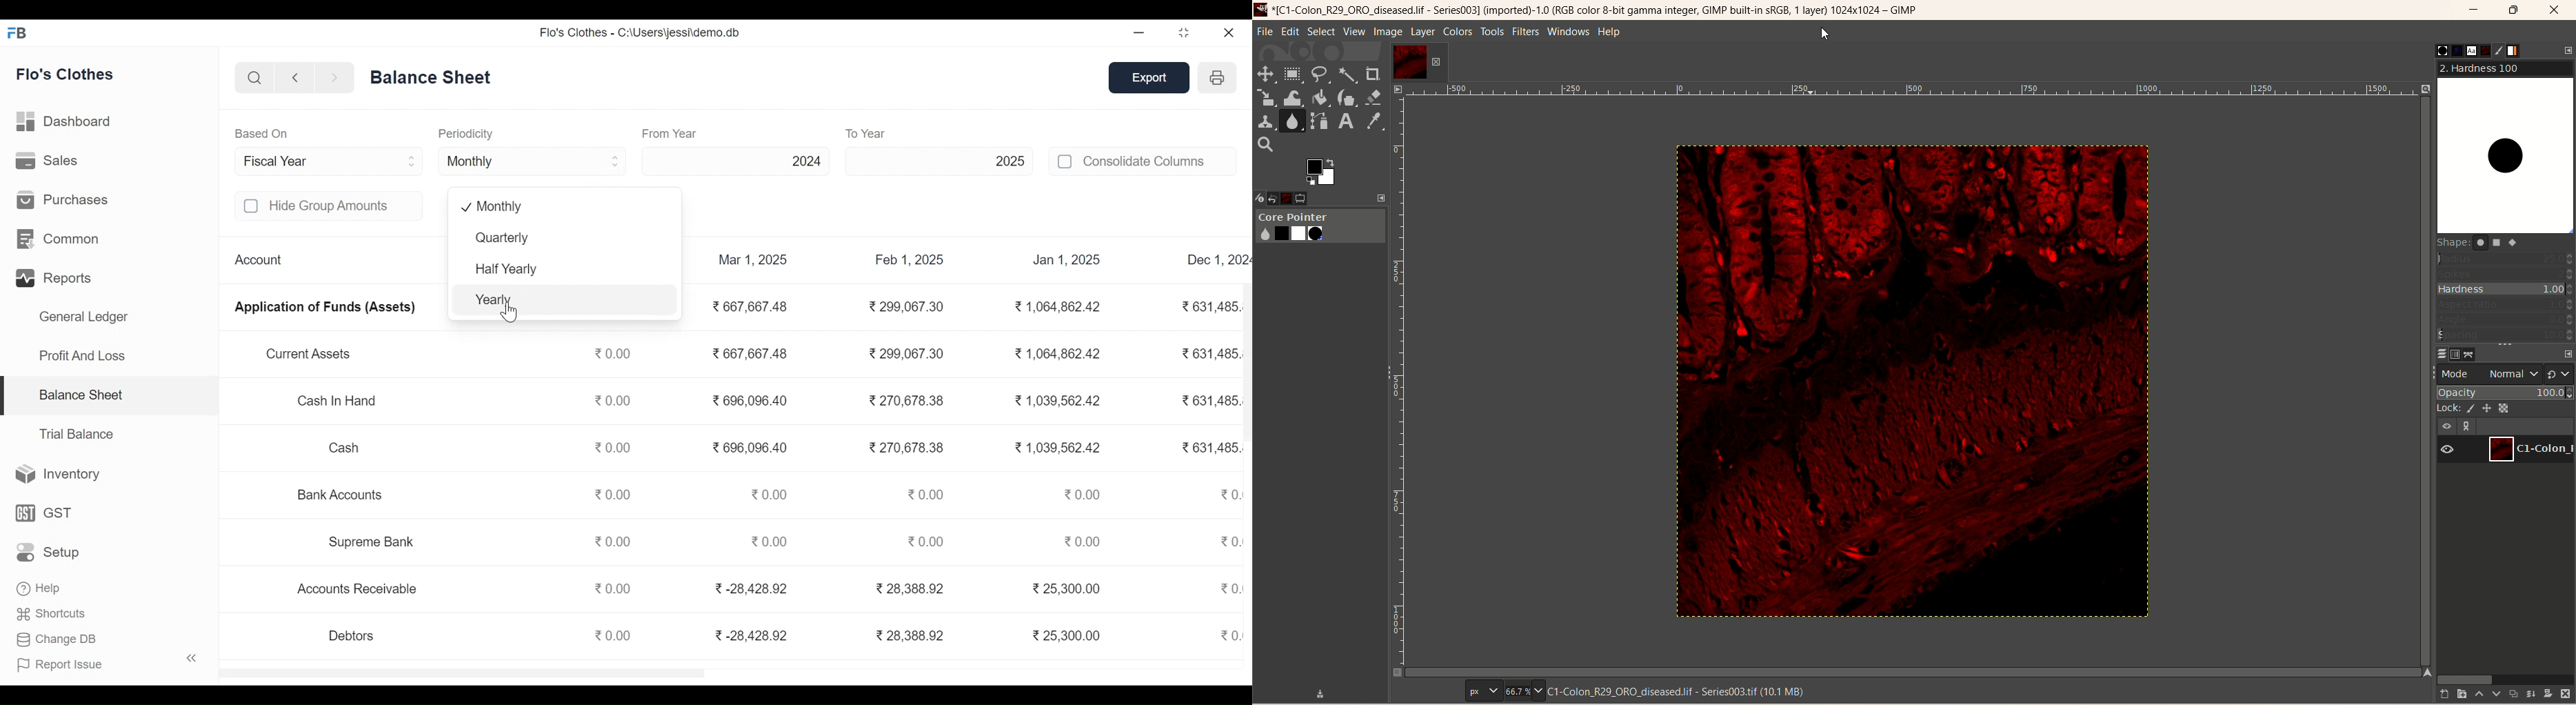  What do you see at coordinates (1321, 692) in the screenshot?
I see `save` at bounding box center [1321, 692].